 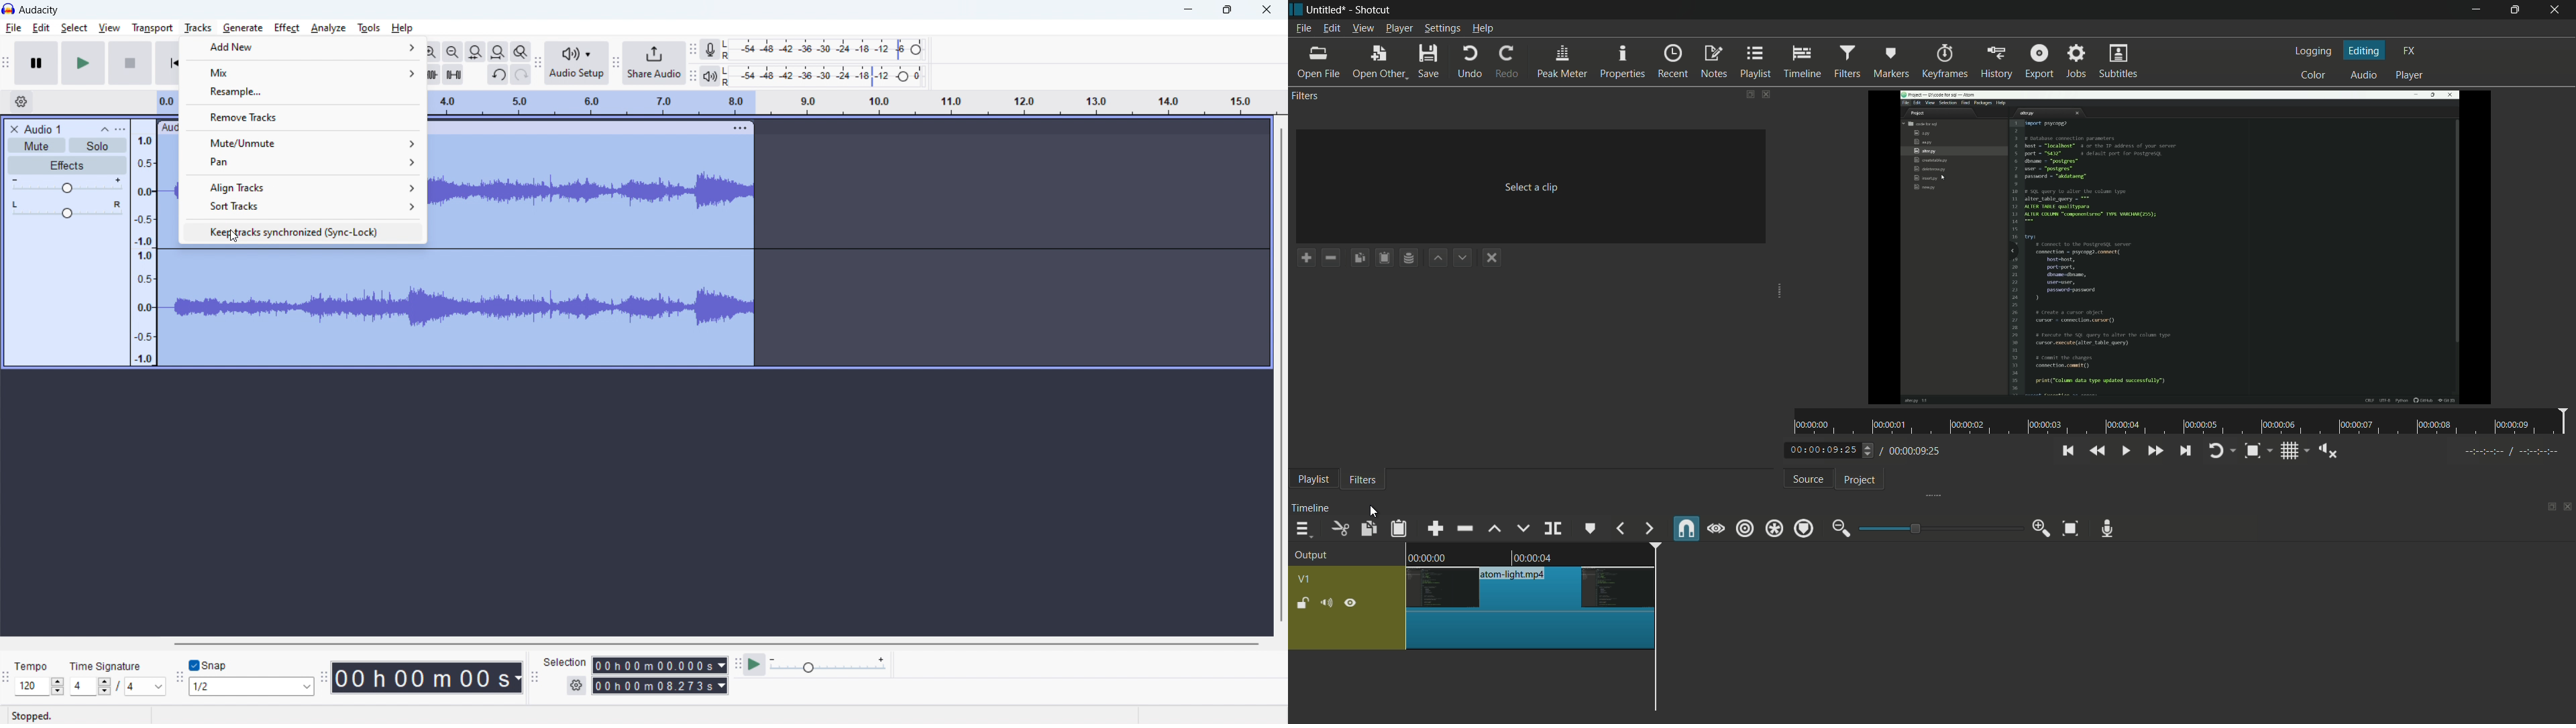 What do you see at coordinates (2078, 60) in the screenshot?
I see `jobs` at bounding box center [2078, 60].